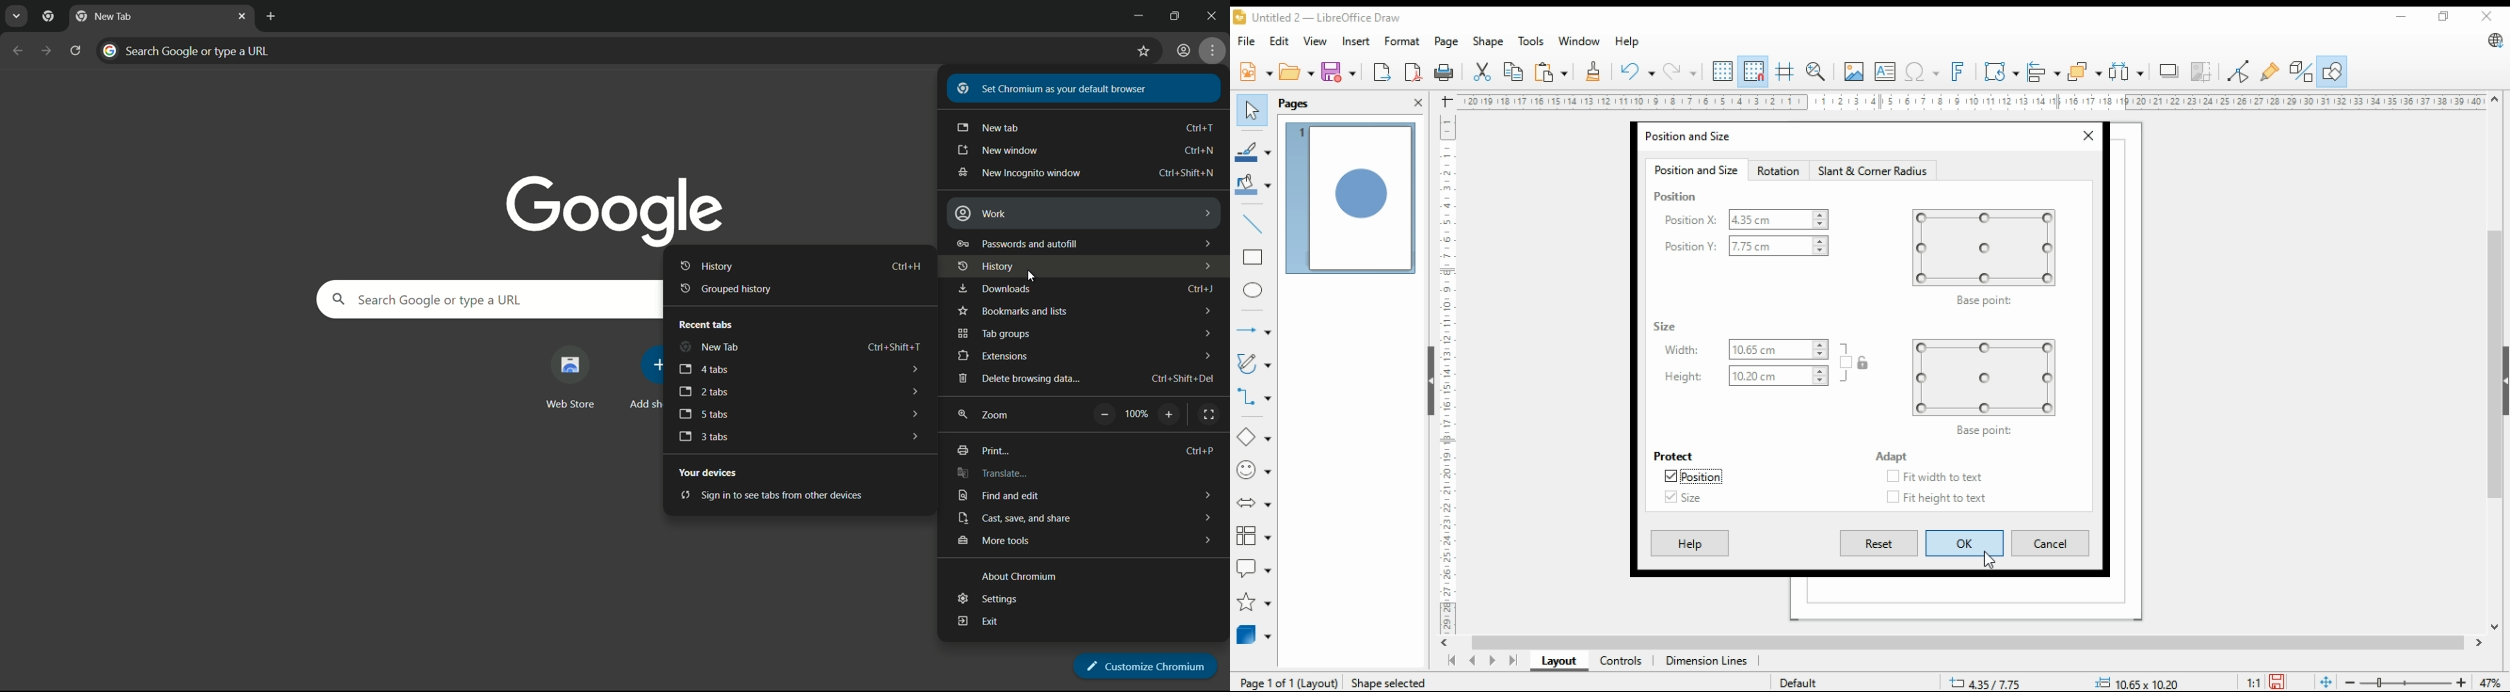 The height and width of the screenshot is (700, 2520). What do you see at coordinates (1105, 416) in the screenshot?
I see `zoom out` at bounding box center [1105, 416].